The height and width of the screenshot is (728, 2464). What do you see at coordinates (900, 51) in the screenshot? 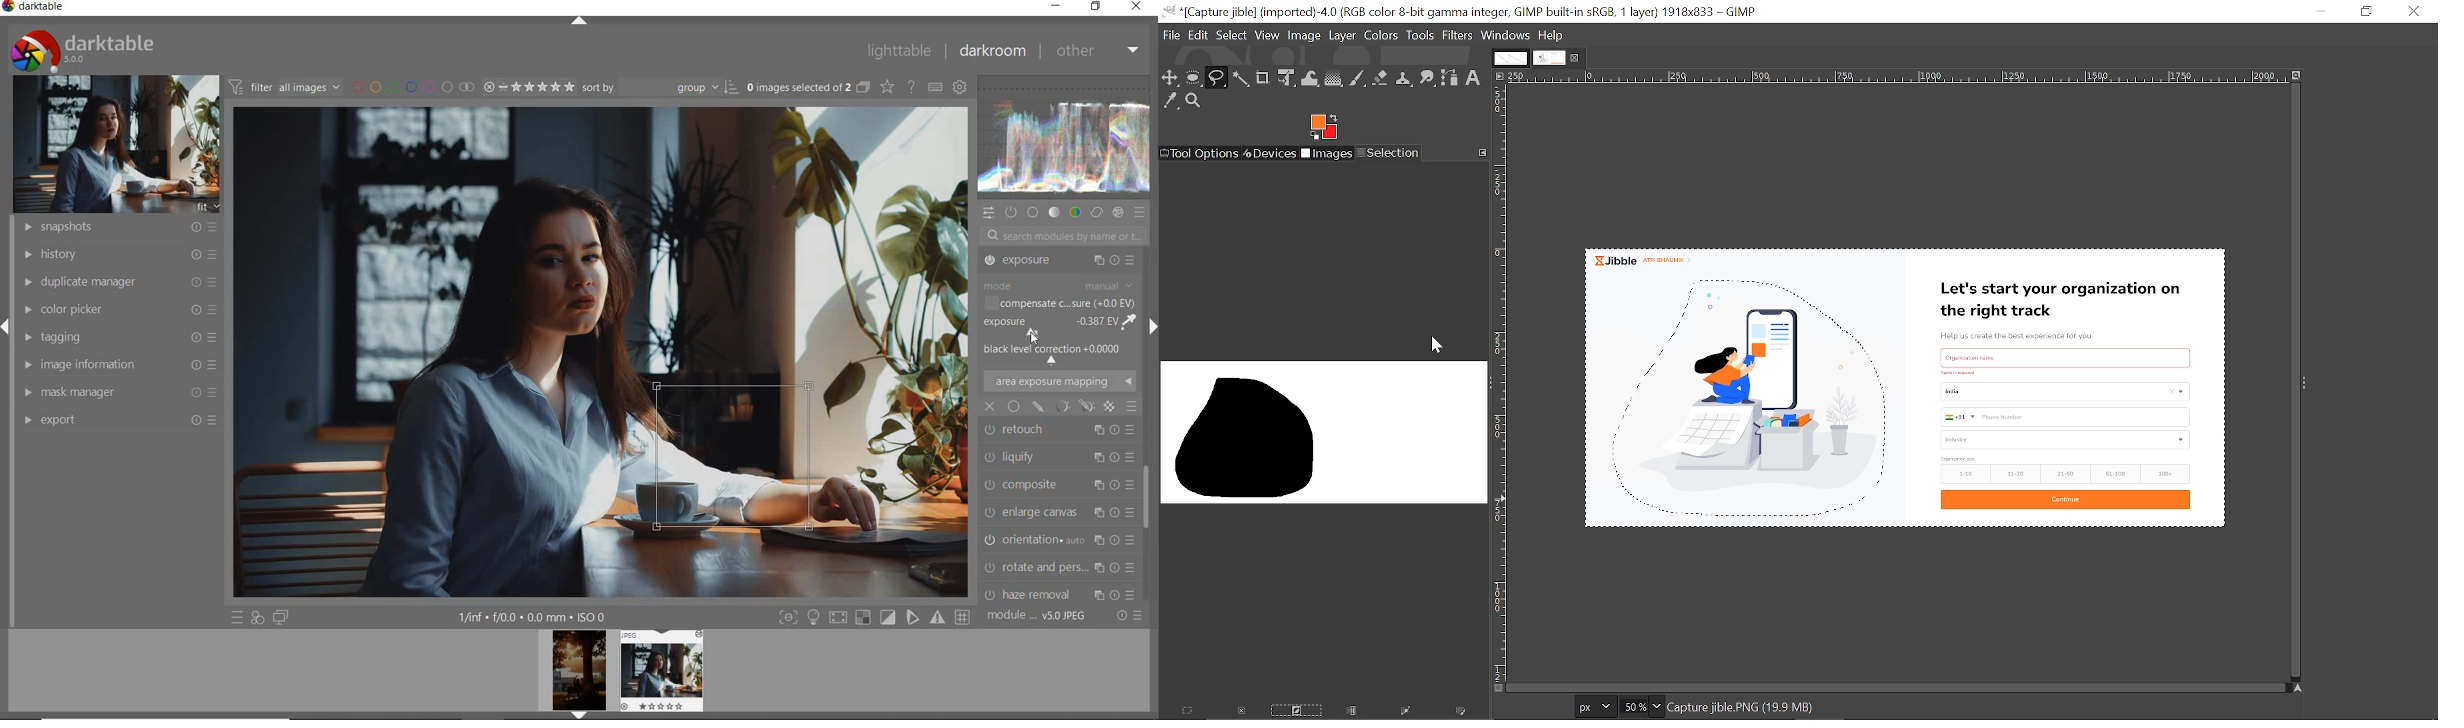
I see `LIGHTTABLE` at bounding box center [900, 51].